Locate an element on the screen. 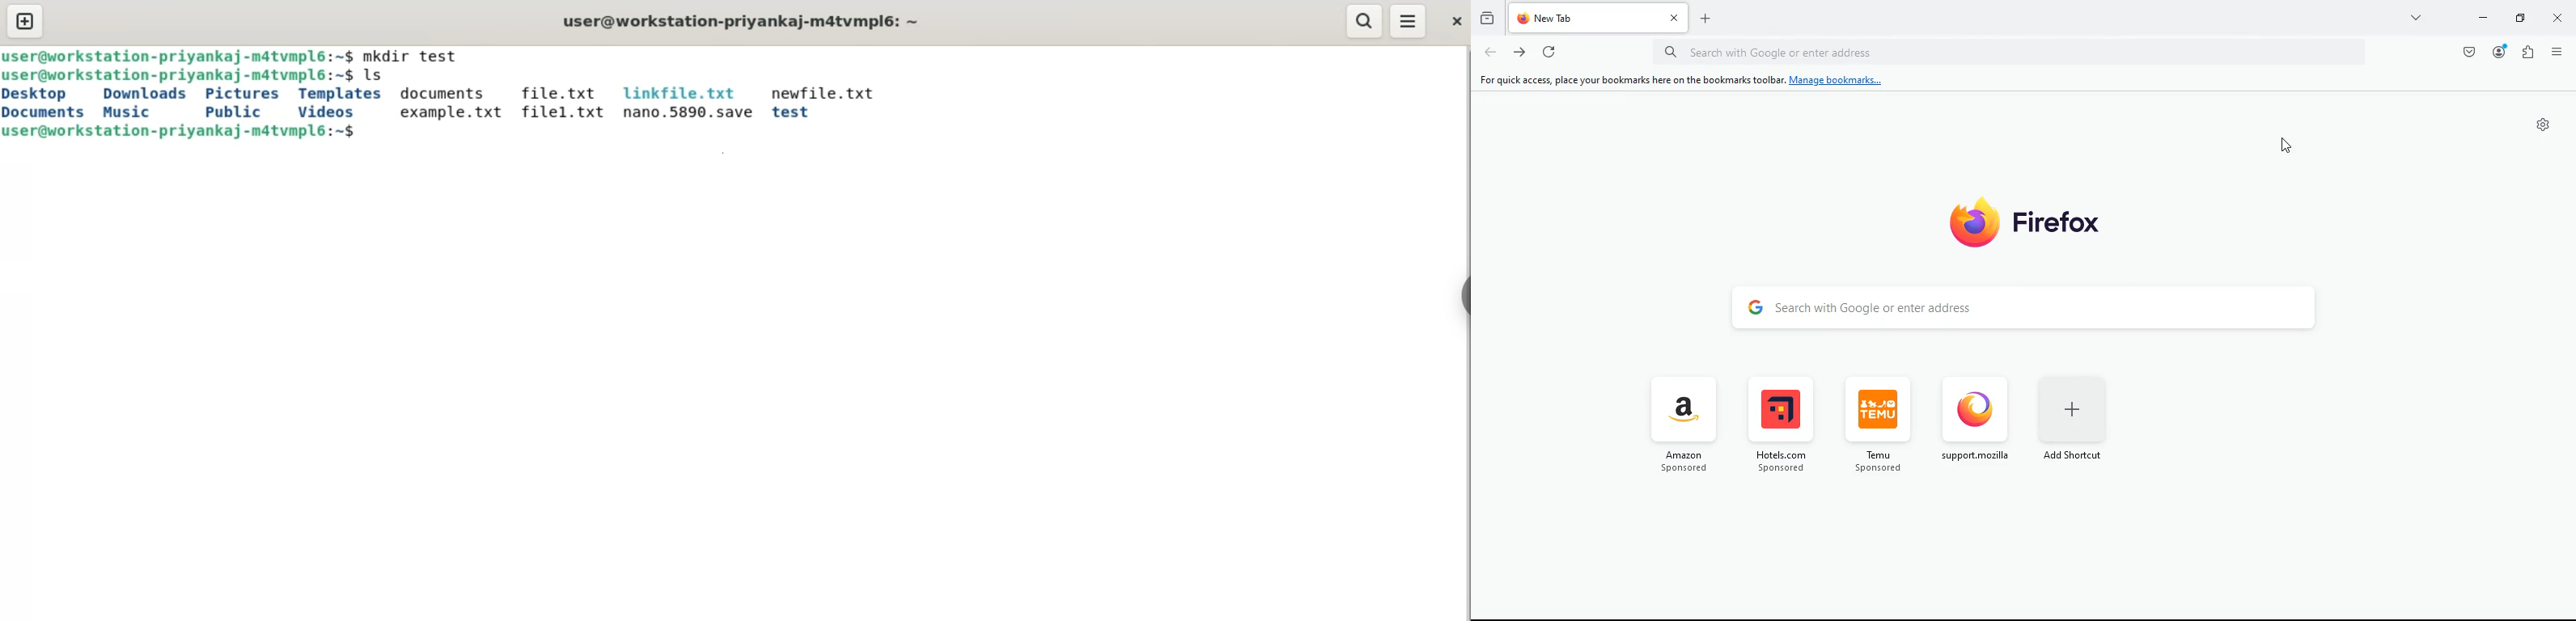  user@workstation-priyankaj-m4tvmpl6: ~$ is located at coordinates (186, 131).